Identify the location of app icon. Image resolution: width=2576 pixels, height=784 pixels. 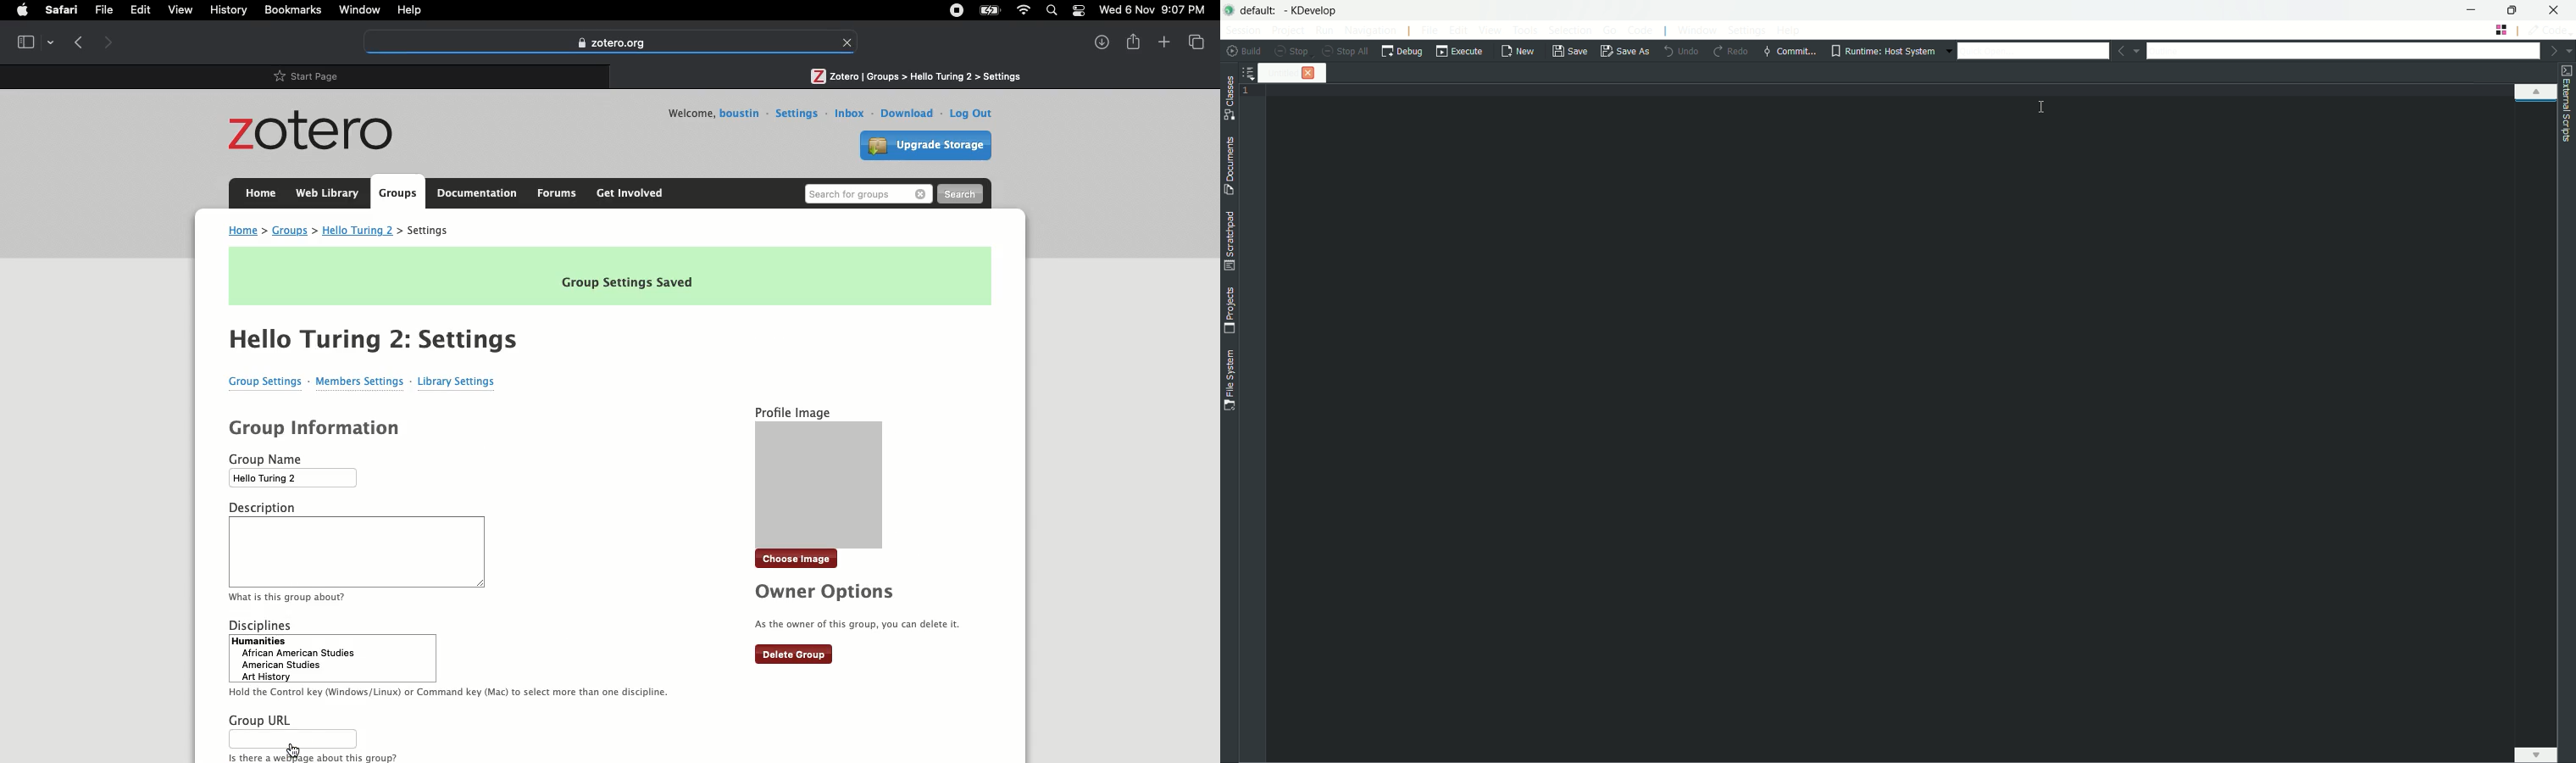
(1229, 8).